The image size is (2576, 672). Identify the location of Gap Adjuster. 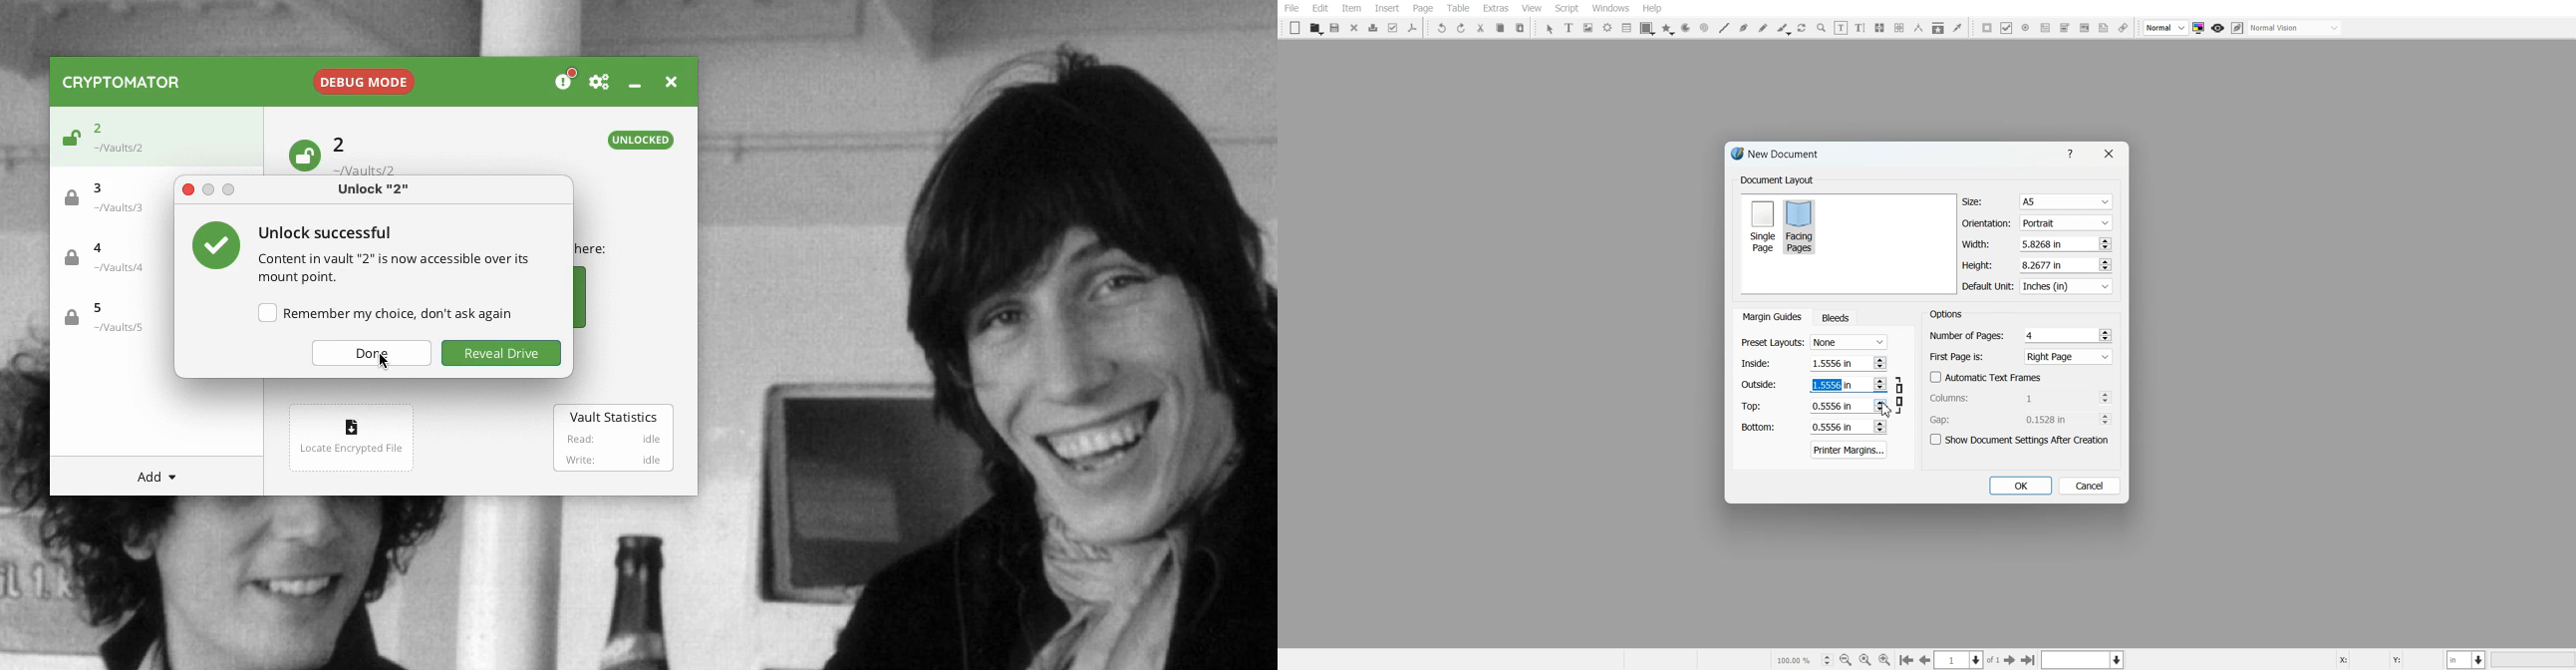
(2021, 419).